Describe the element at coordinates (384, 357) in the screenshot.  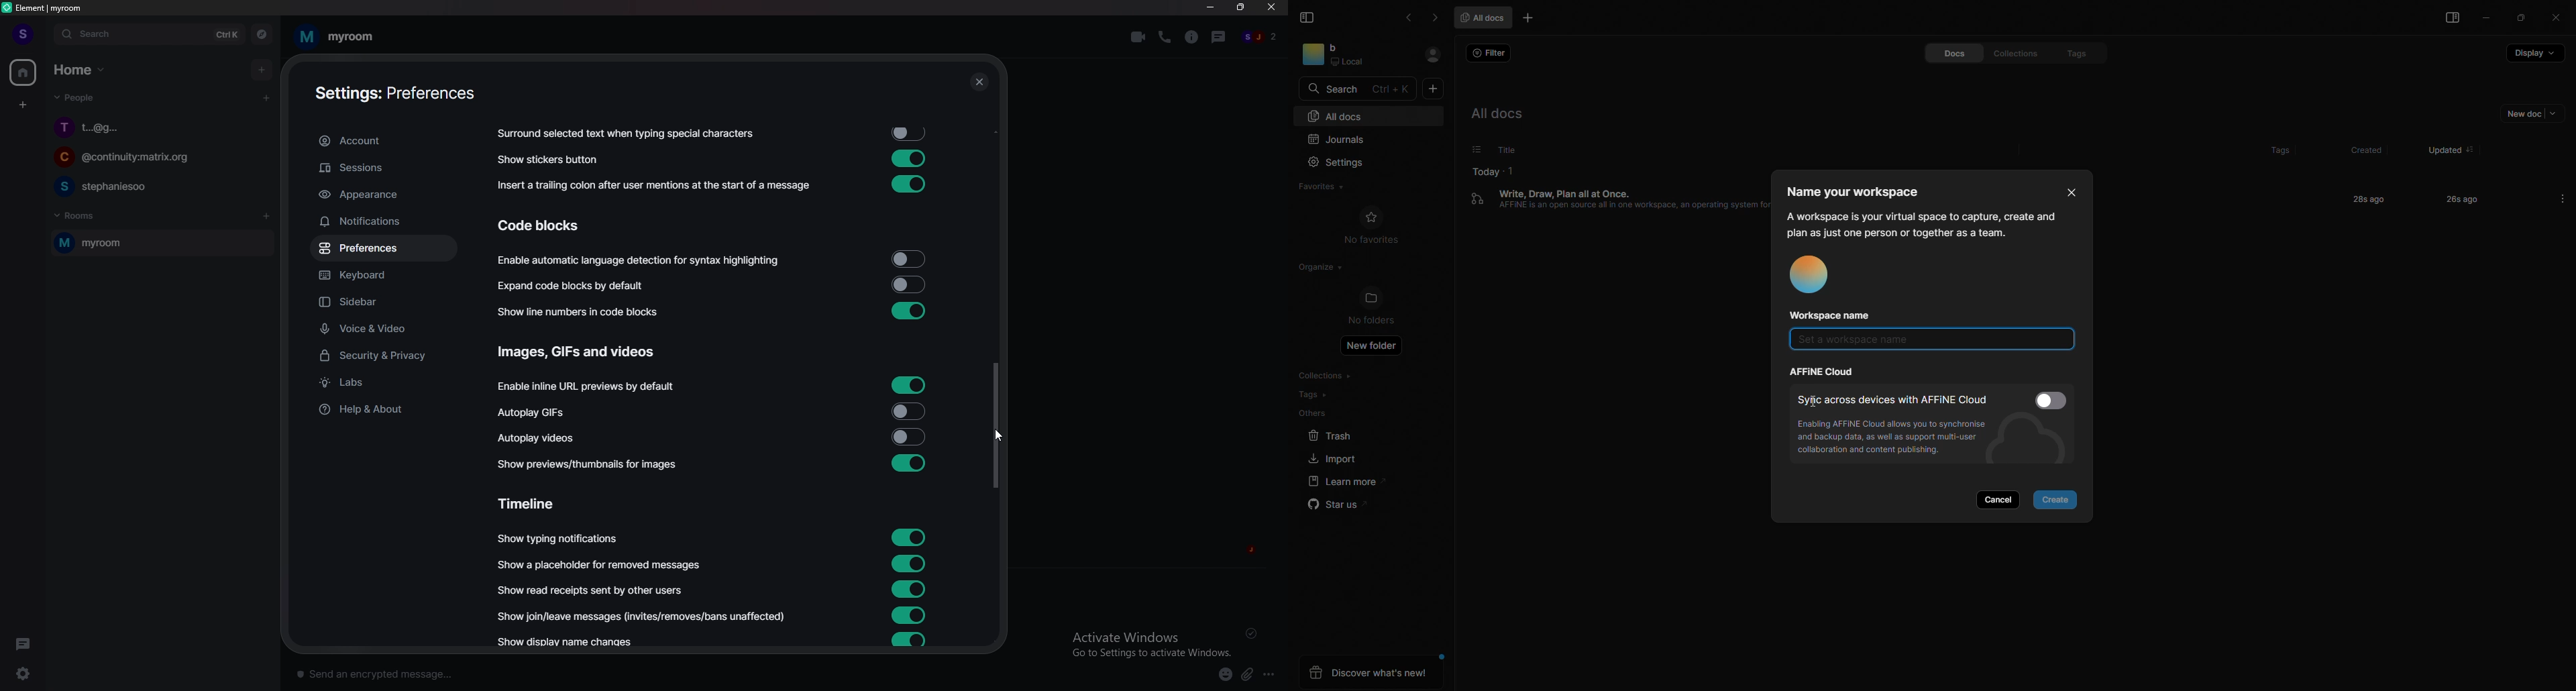
I see `security and privacy` at that location.